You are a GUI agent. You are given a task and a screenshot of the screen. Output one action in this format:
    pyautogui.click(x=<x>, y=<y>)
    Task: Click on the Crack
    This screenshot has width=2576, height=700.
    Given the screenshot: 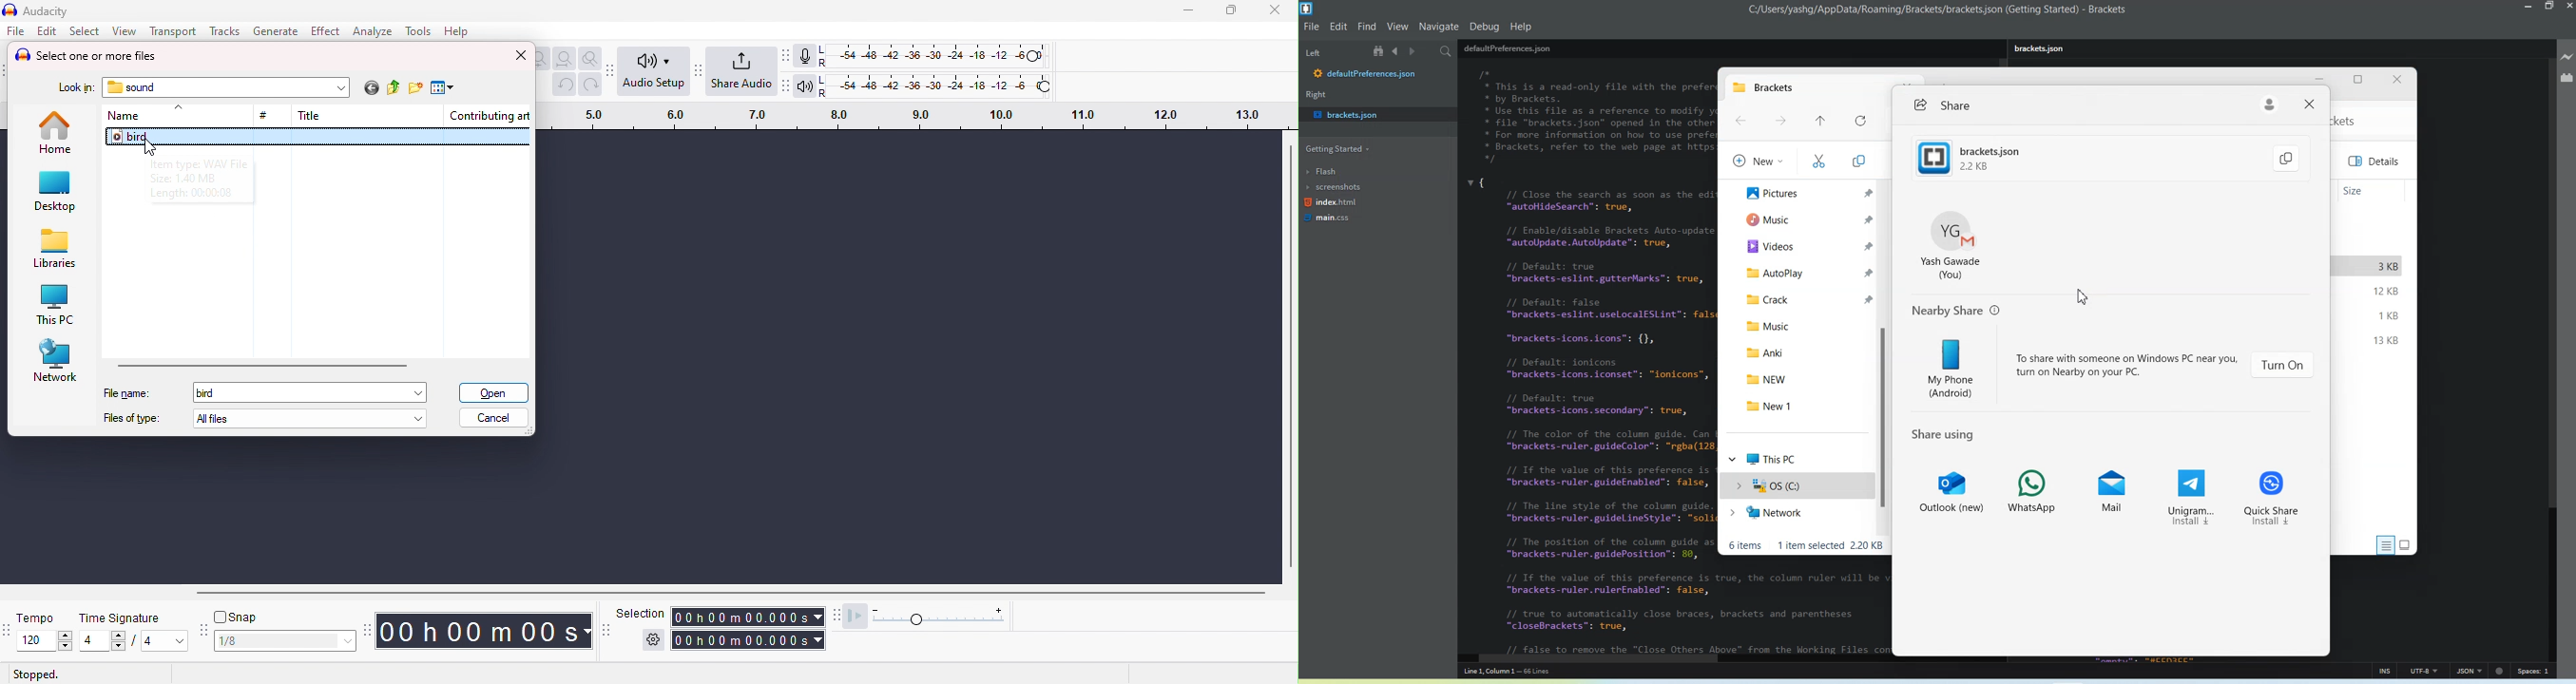 What is the action you would take?
    pyautogui.click(x=1805, y=299)
    